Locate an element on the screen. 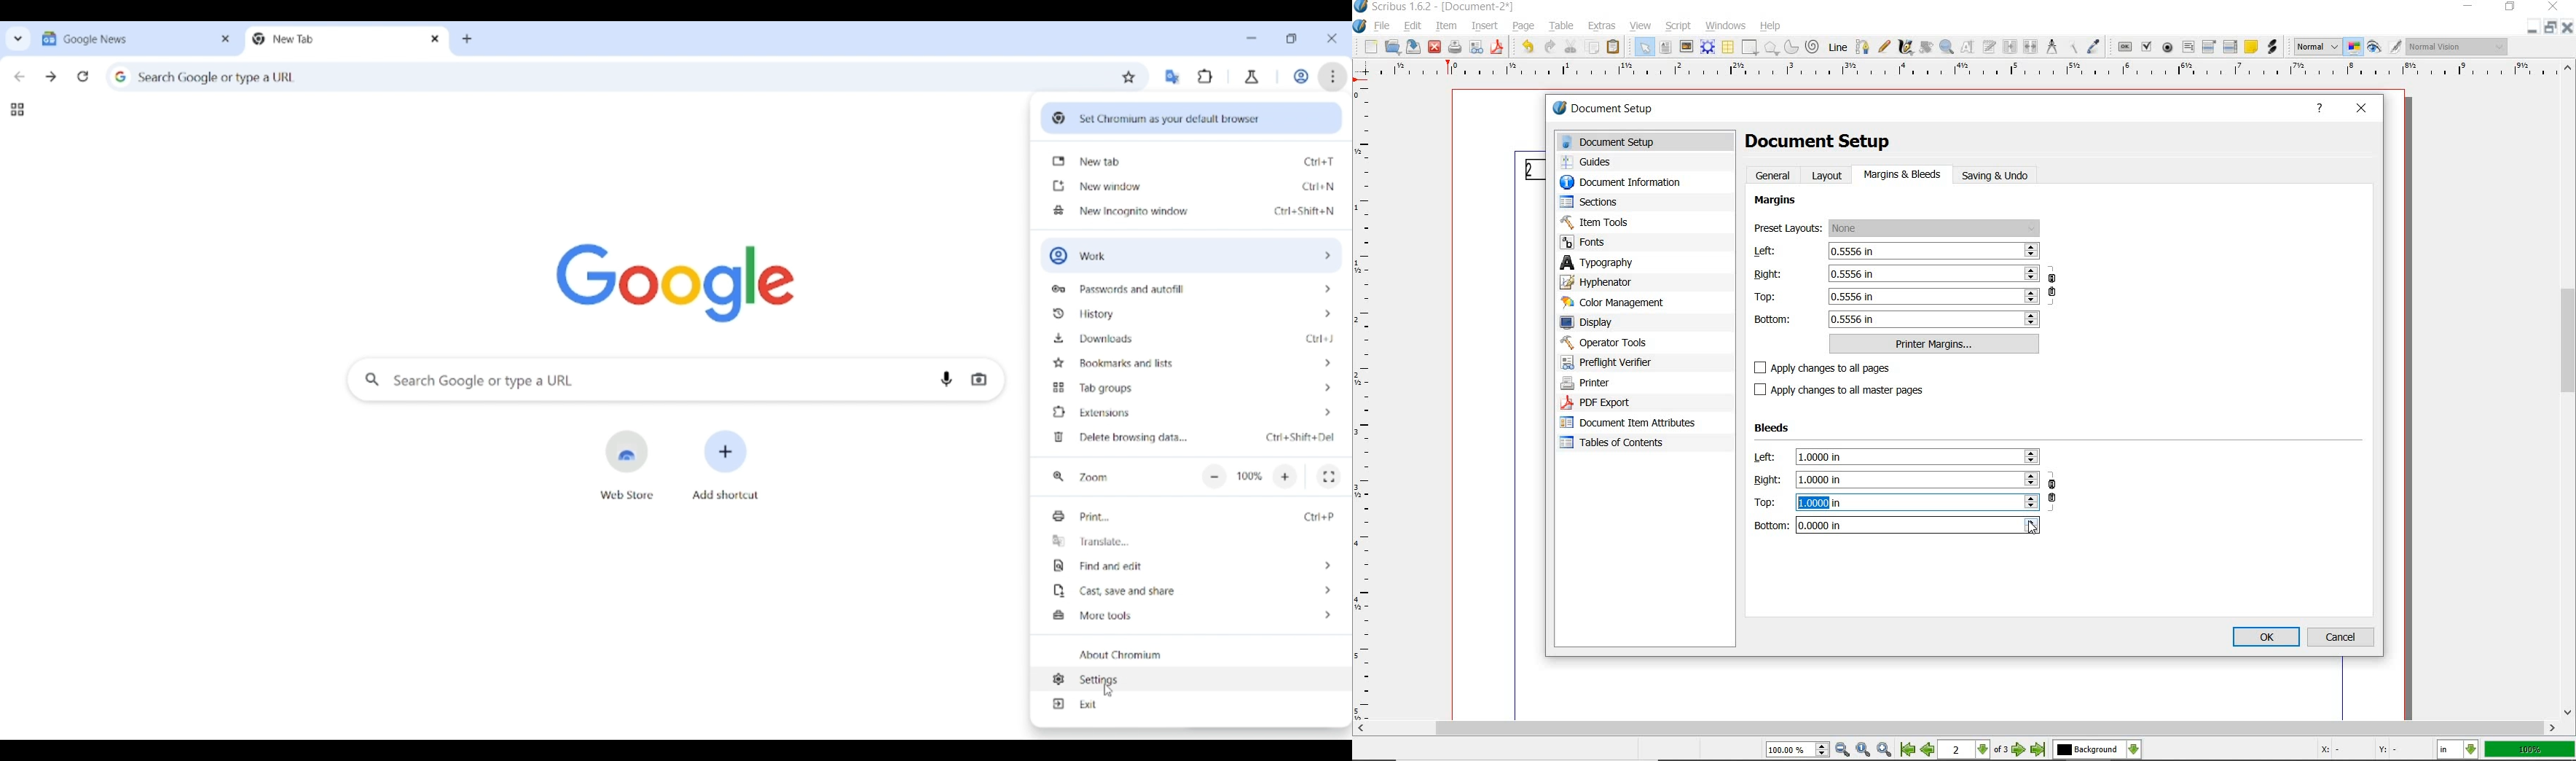  margins is located at coordinates (1778, 201).